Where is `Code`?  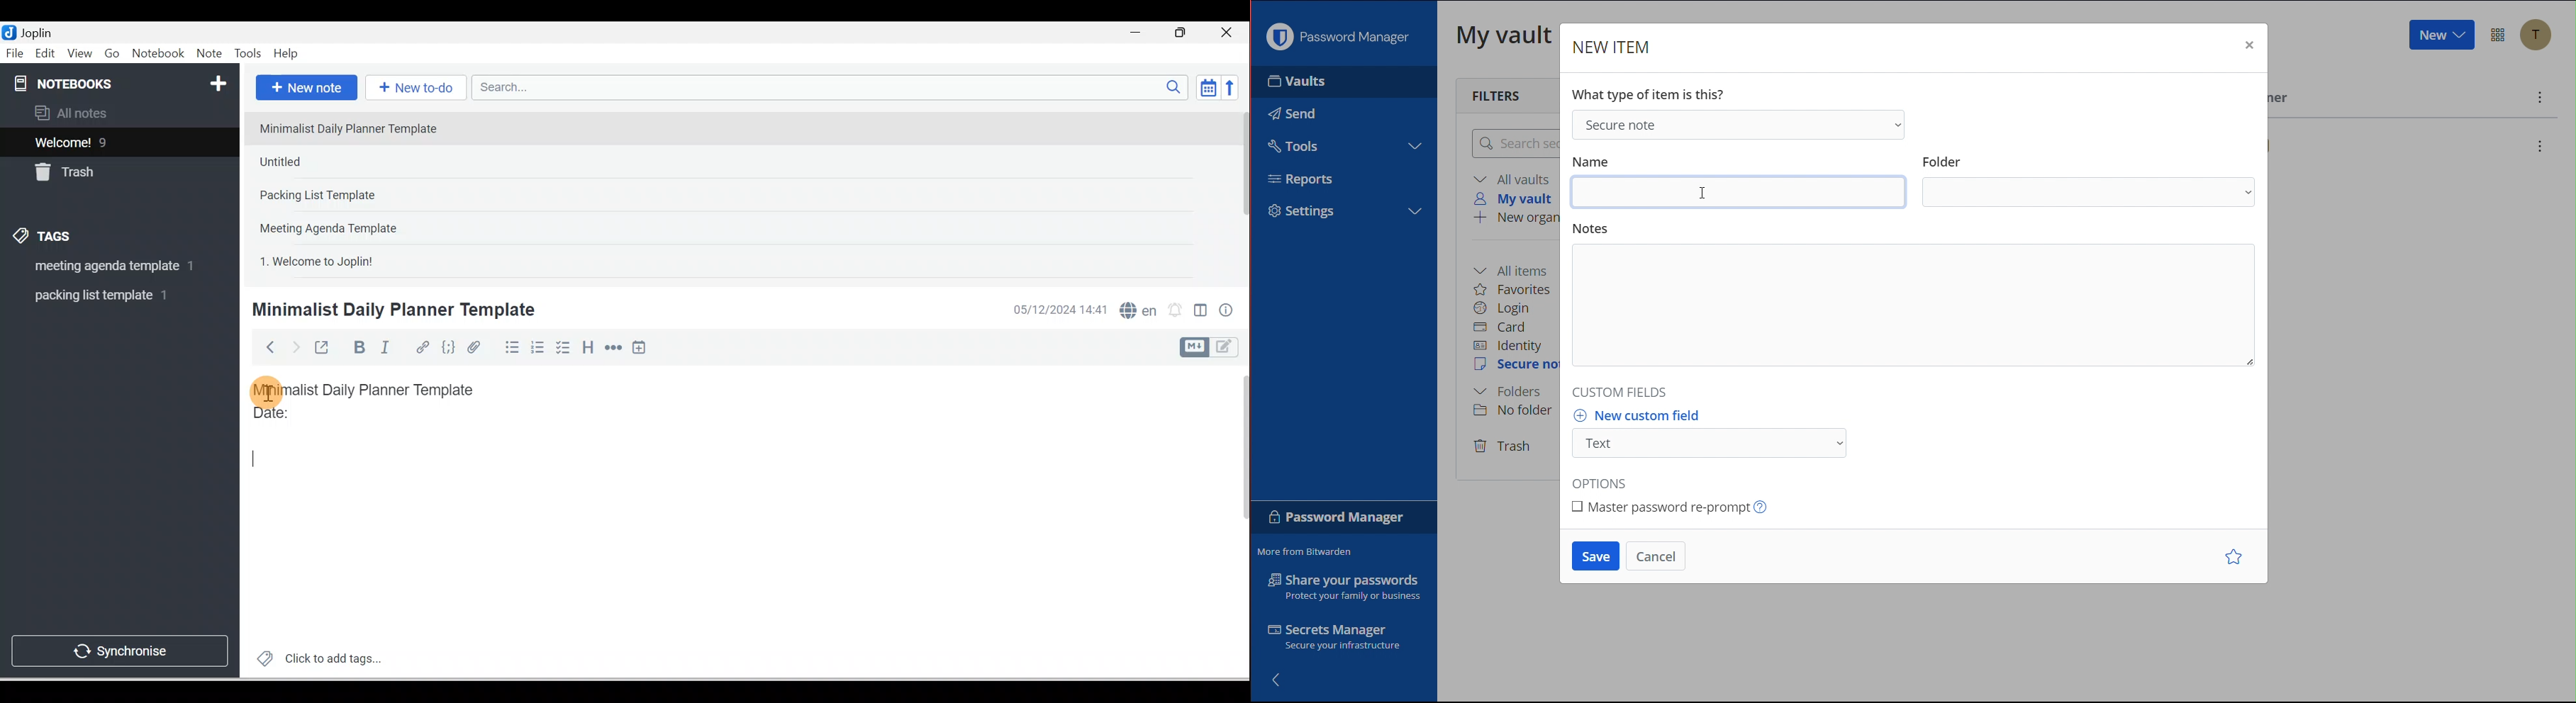 Code is located at coordinates (449, 348).